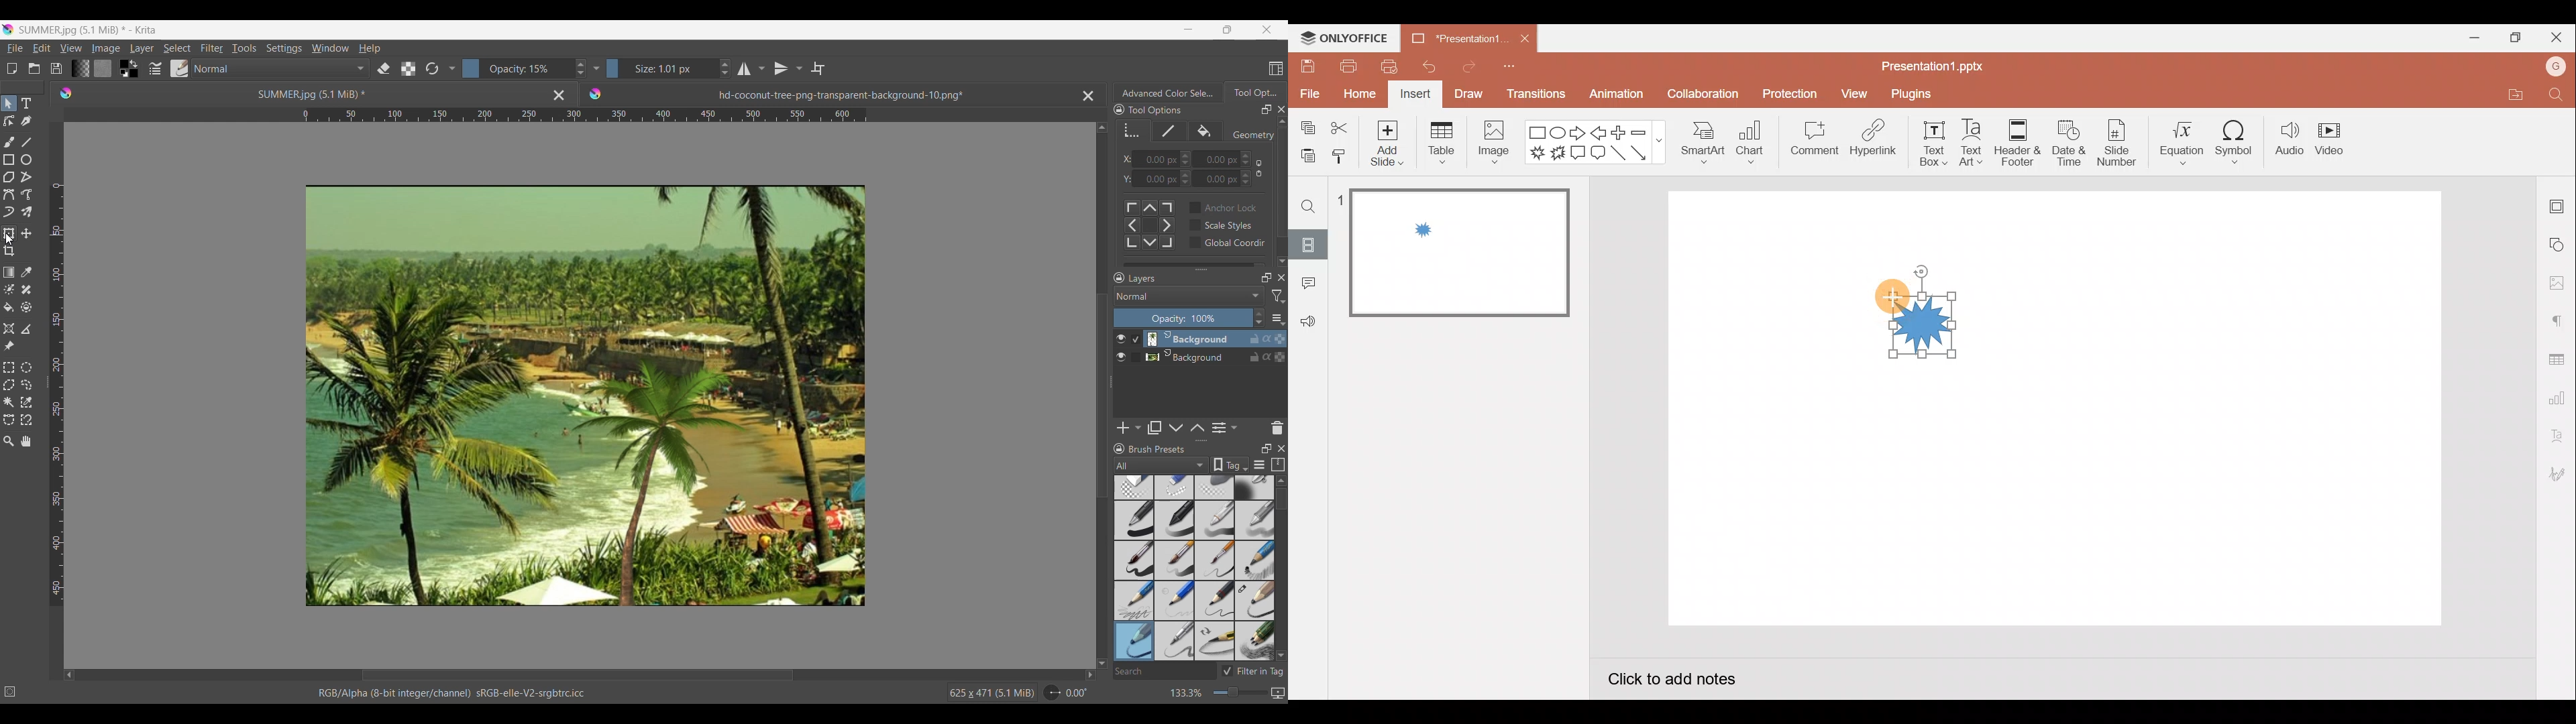  I want to click on Scale styles, so click(1221, 225).